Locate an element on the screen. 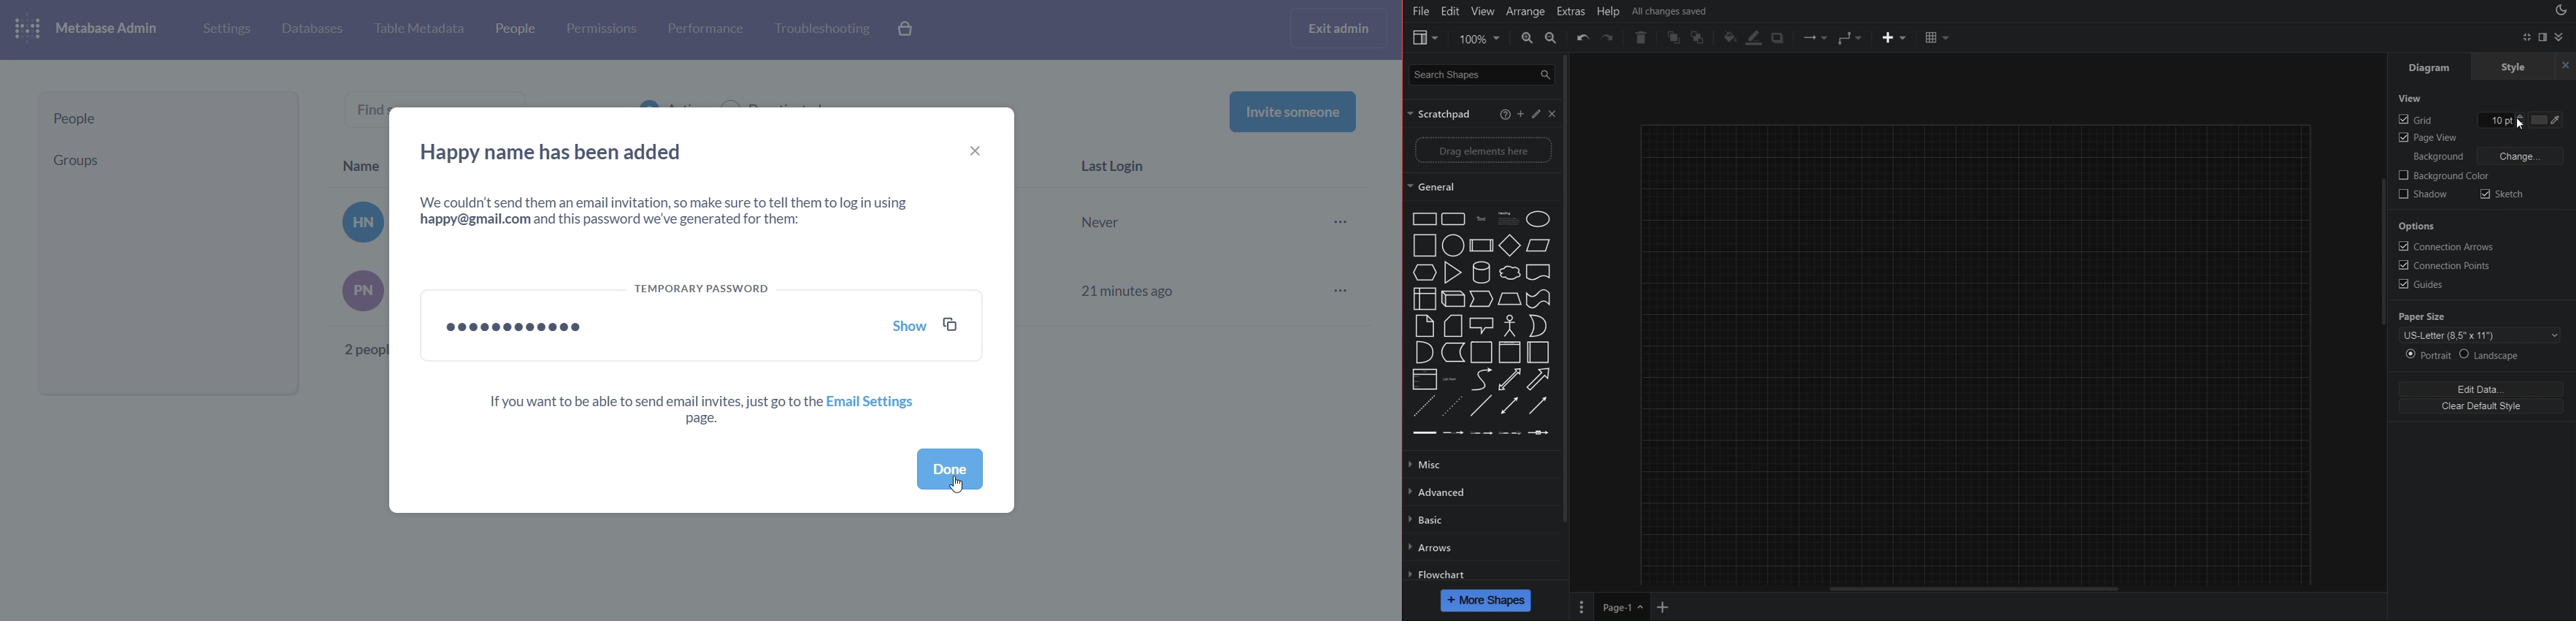 The width and height of the screenshot is (2576, 644). Extras is located at coordinates (1571, 11).